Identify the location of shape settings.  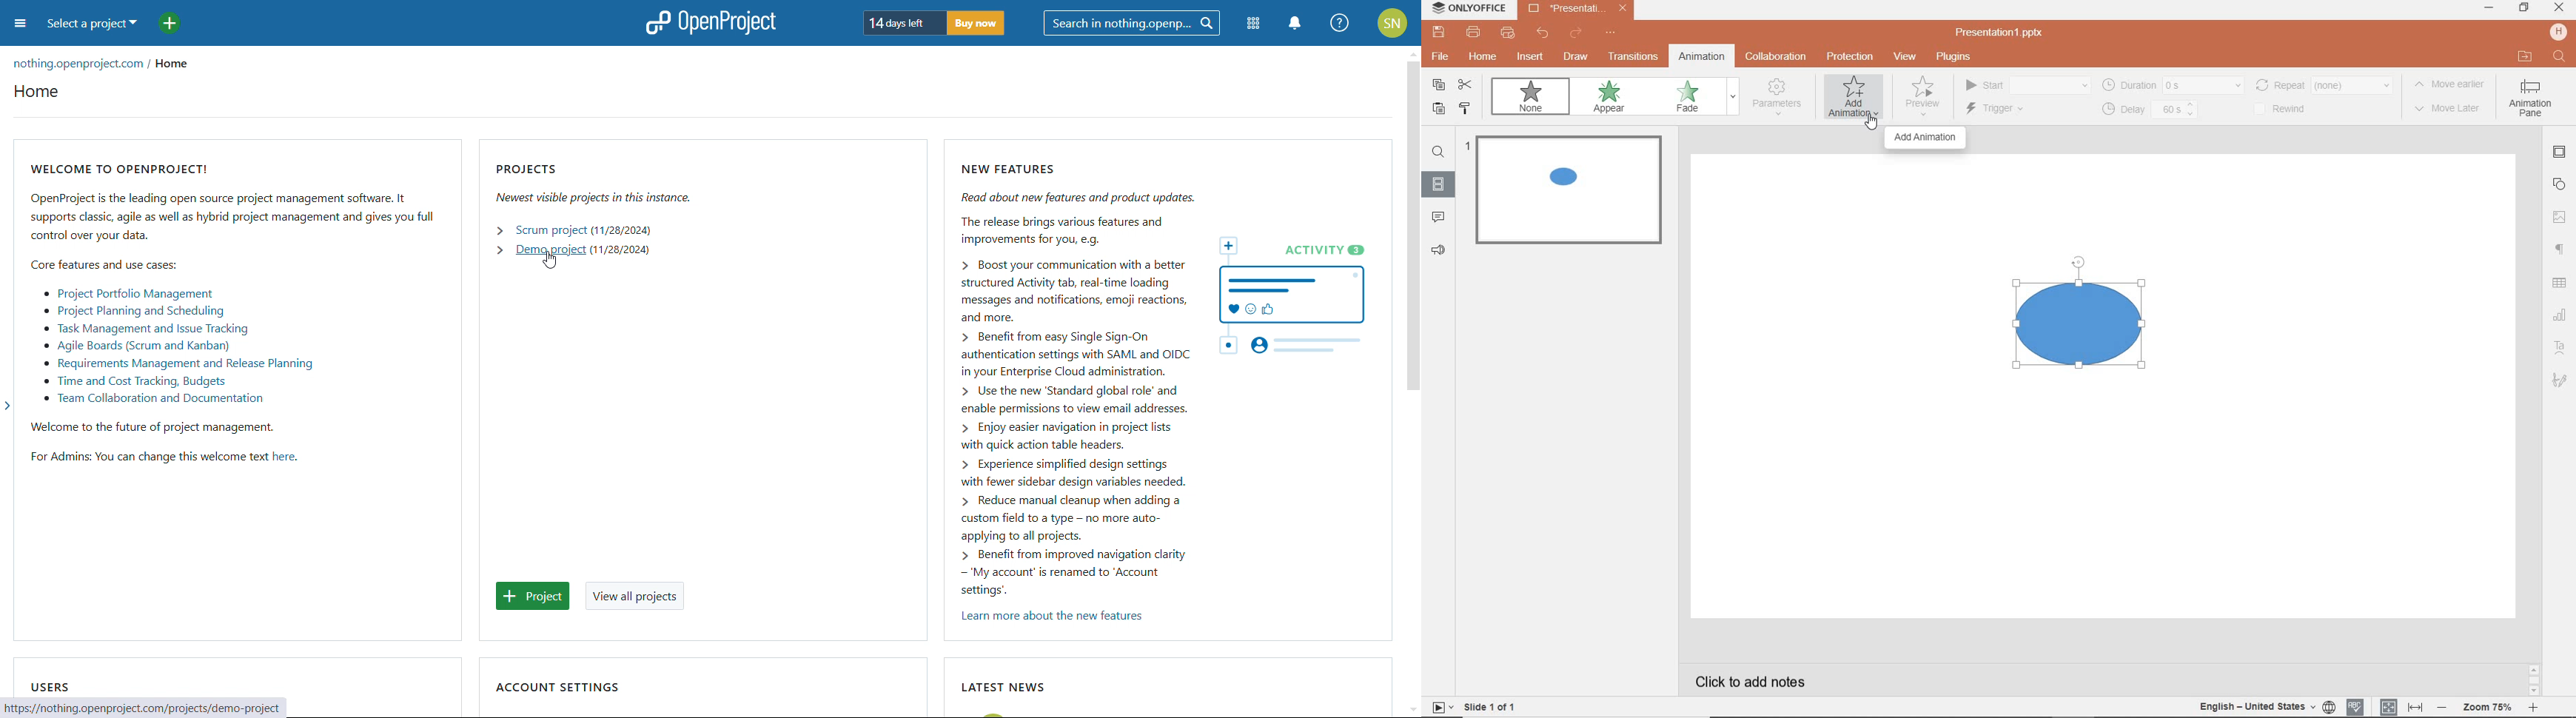
(2562, 184).